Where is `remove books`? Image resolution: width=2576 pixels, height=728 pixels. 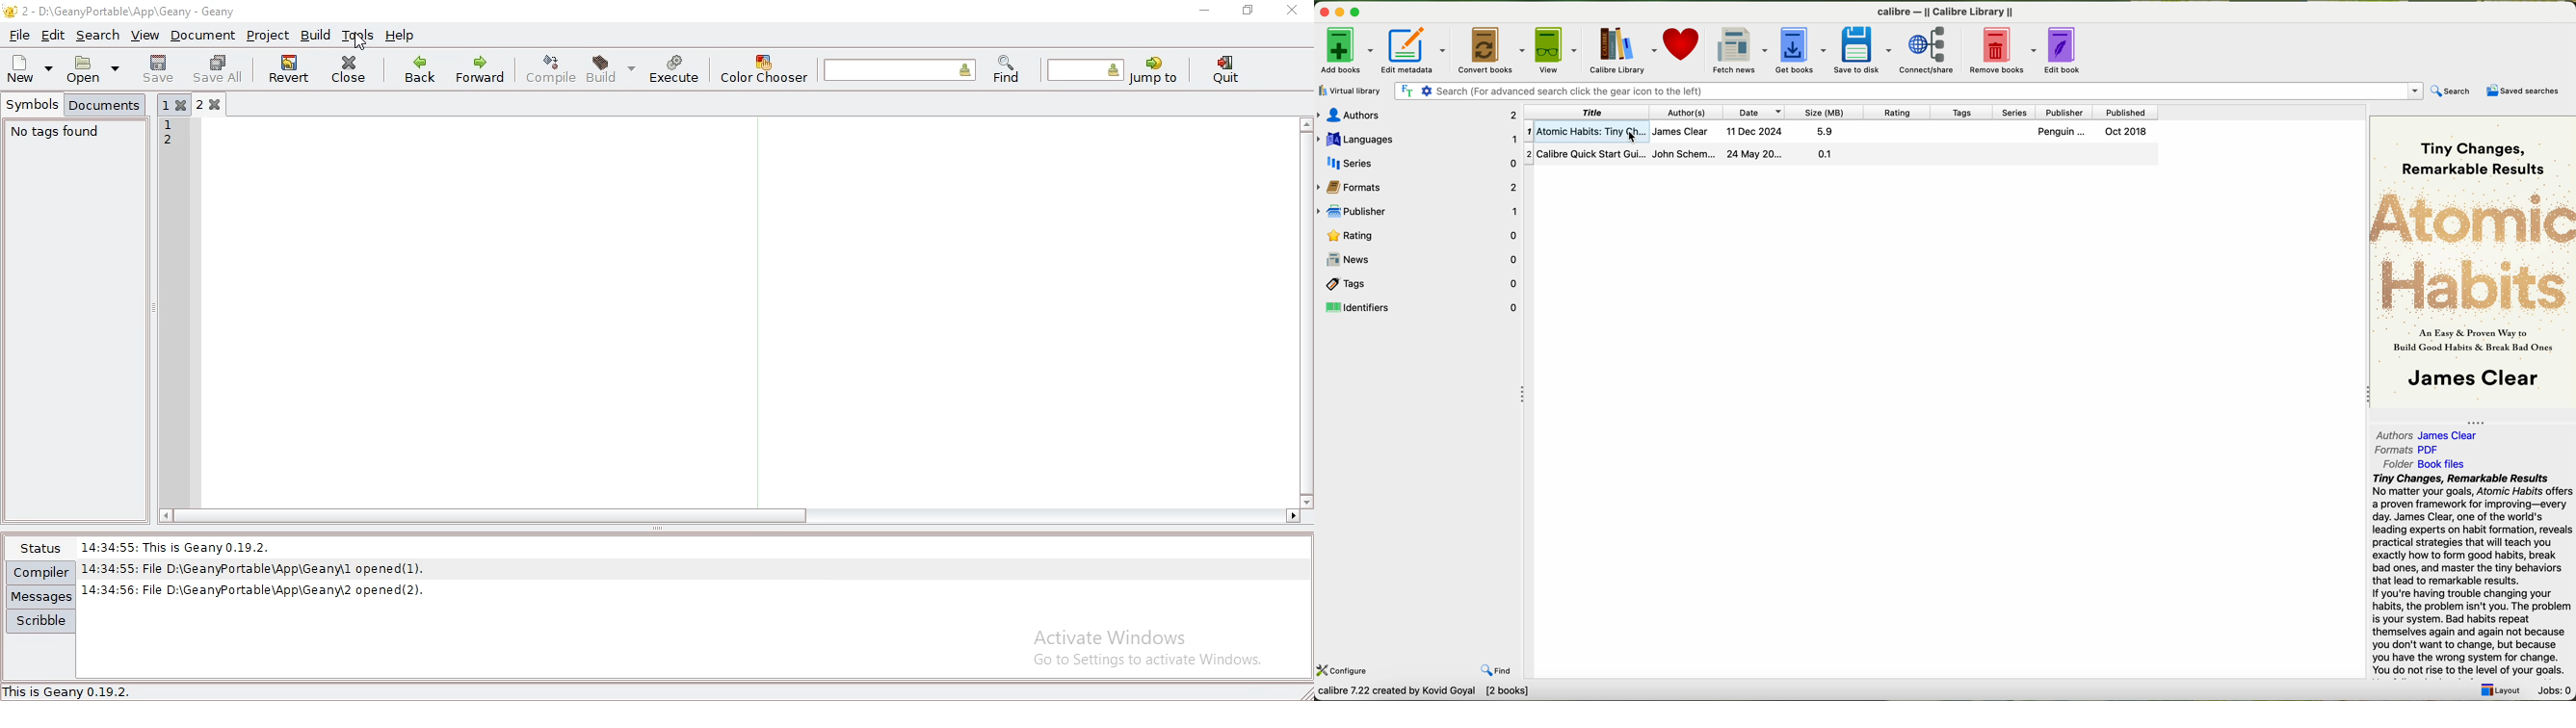
remove books is located at coordinates (2000, 51).